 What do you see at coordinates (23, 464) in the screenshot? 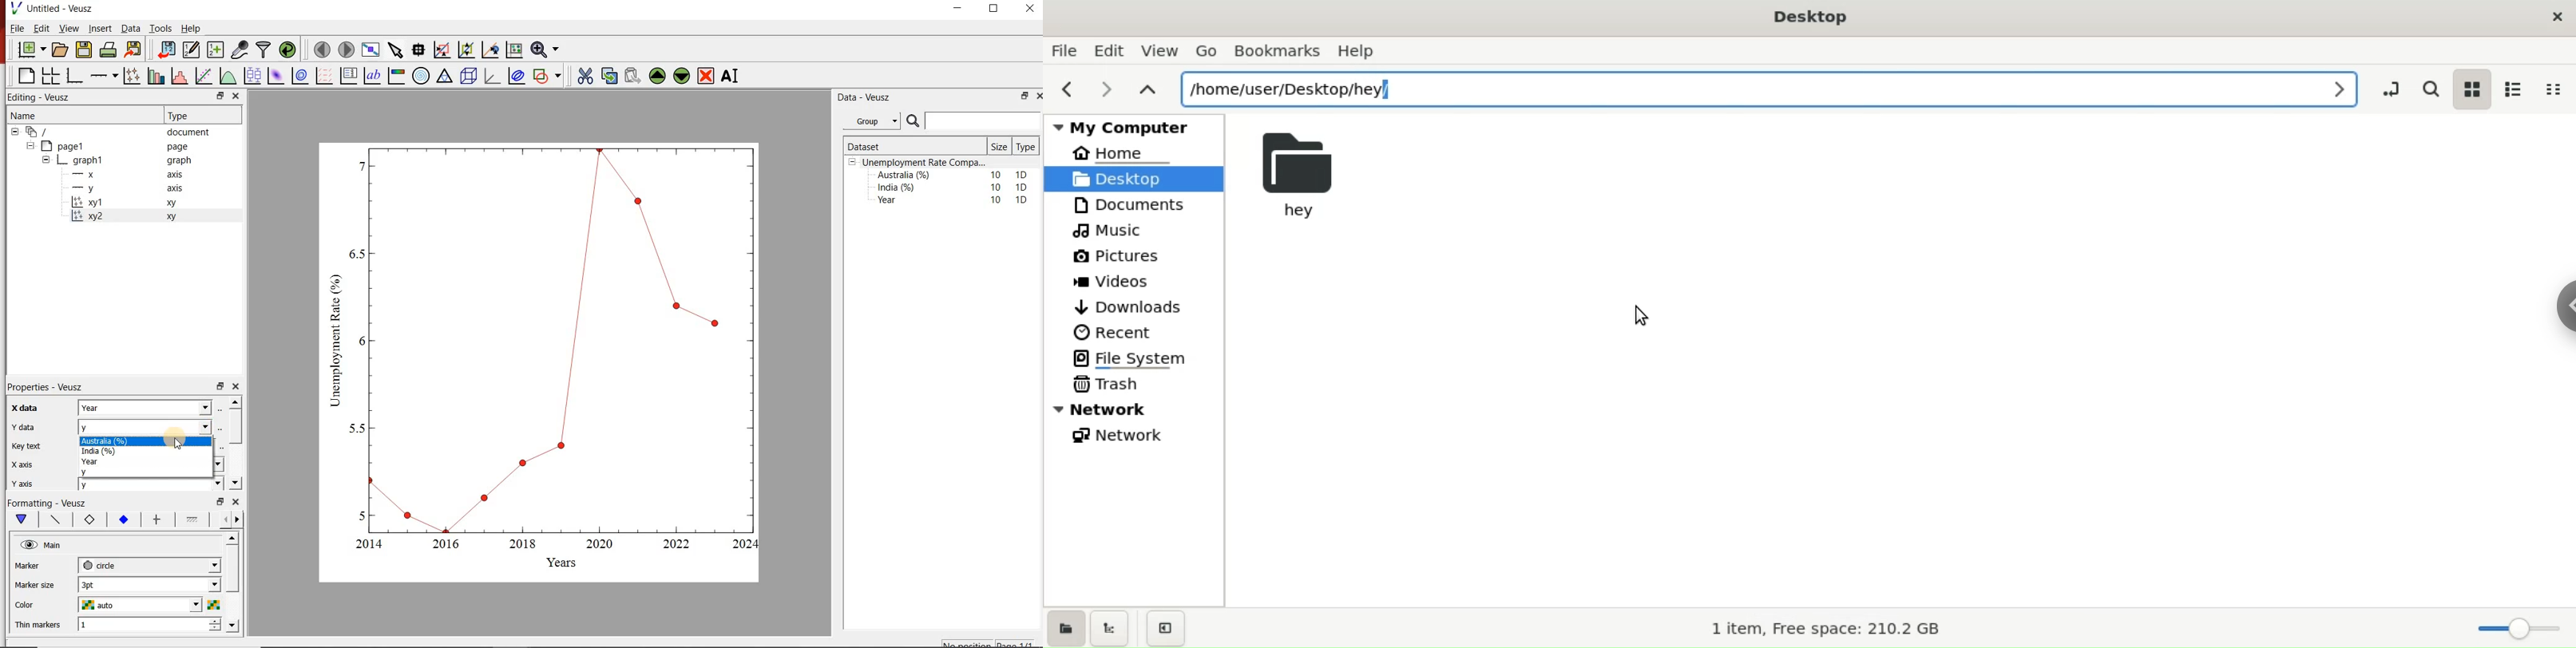
I see `x axis` at bounding box center [23, 464].